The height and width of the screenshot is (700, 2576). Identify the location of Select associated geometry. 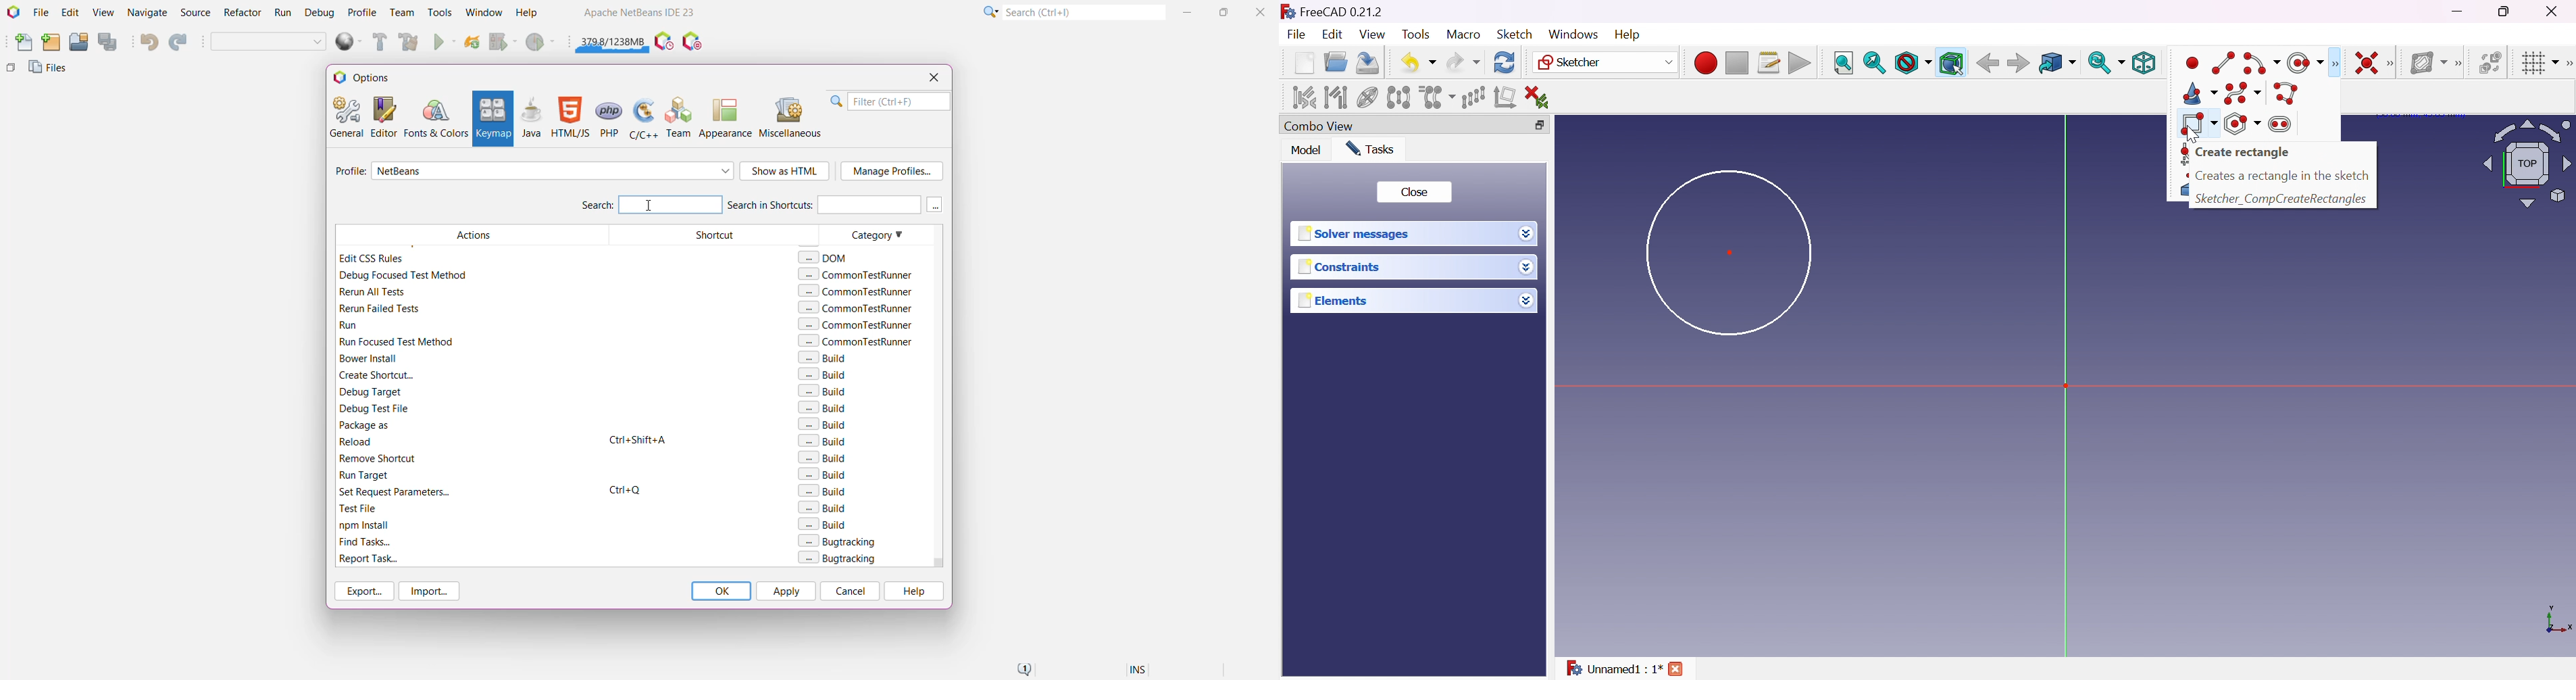
(1336, 96).